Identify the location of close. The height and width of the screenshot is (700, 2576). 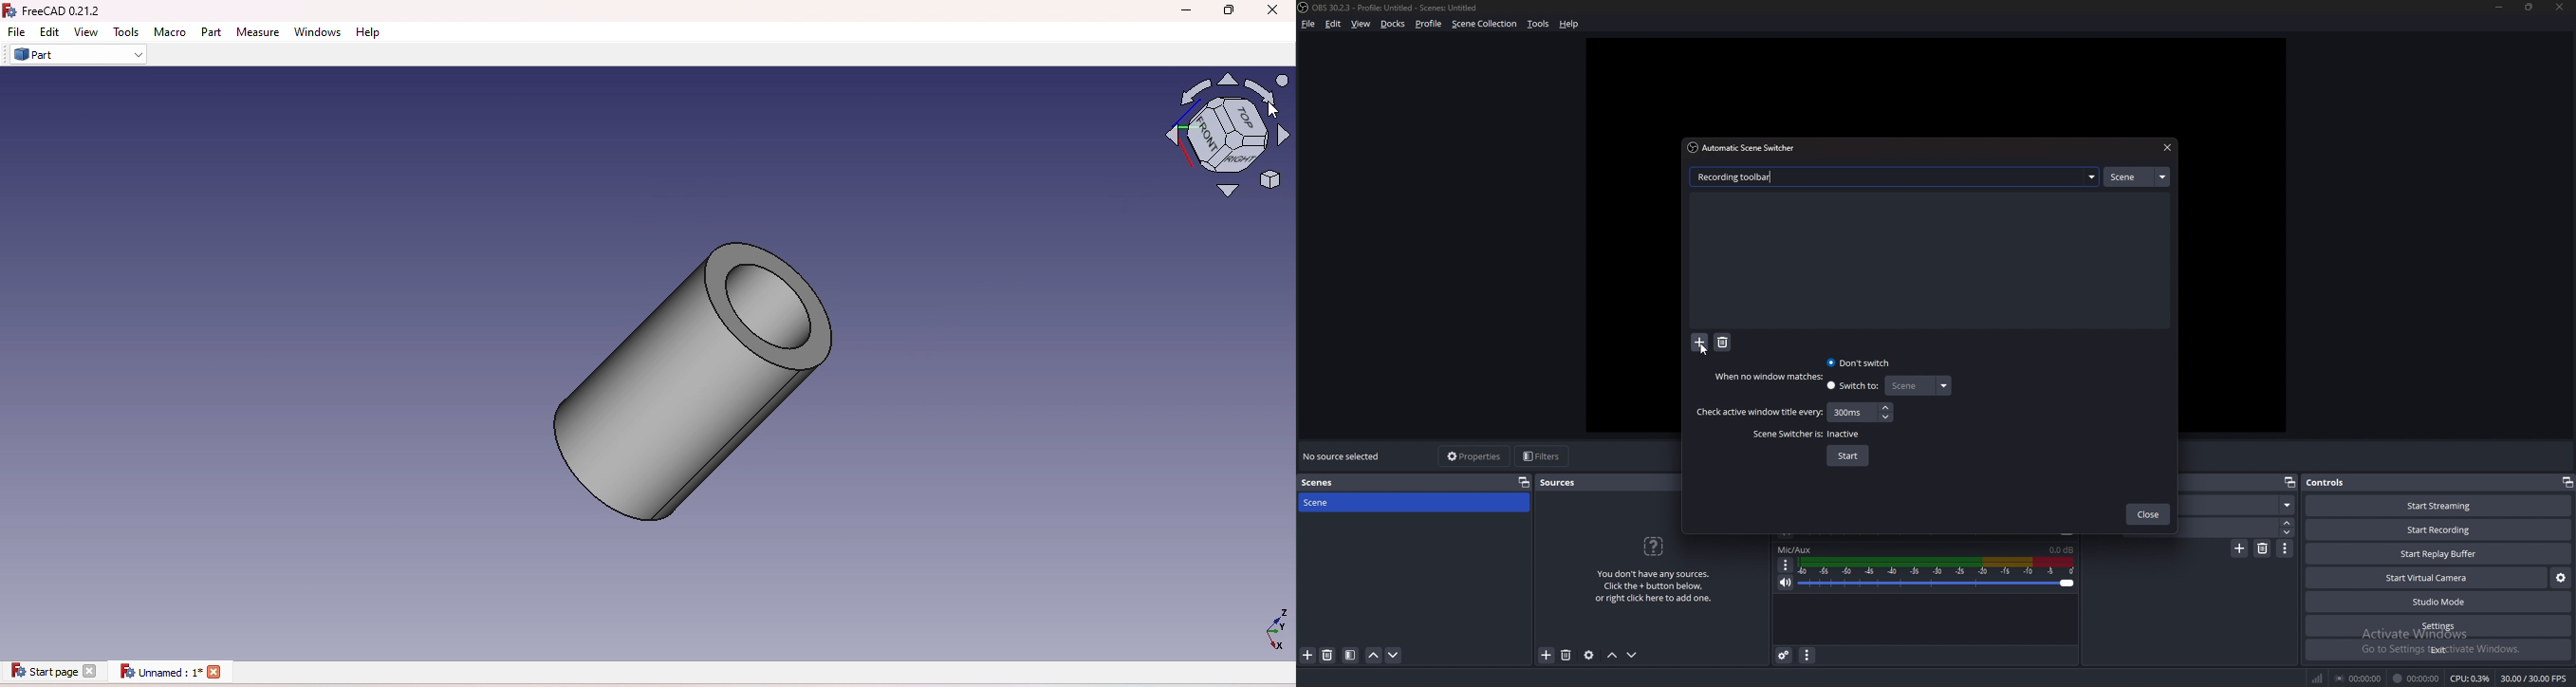
(2557, 6).